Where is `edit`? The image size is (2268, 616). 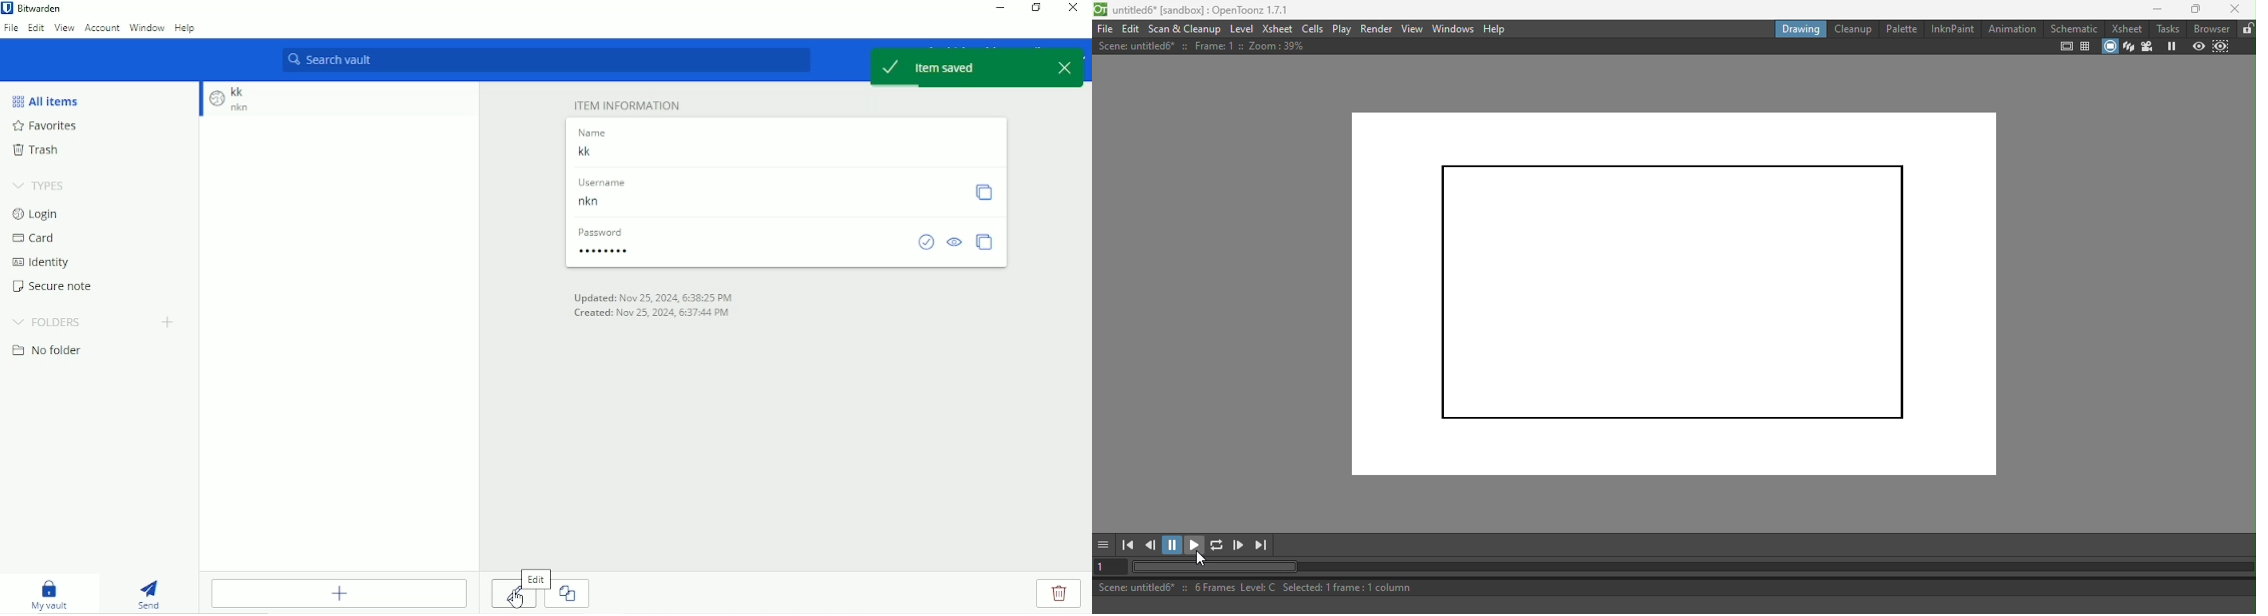 edit is located at coordinates (516, 600).